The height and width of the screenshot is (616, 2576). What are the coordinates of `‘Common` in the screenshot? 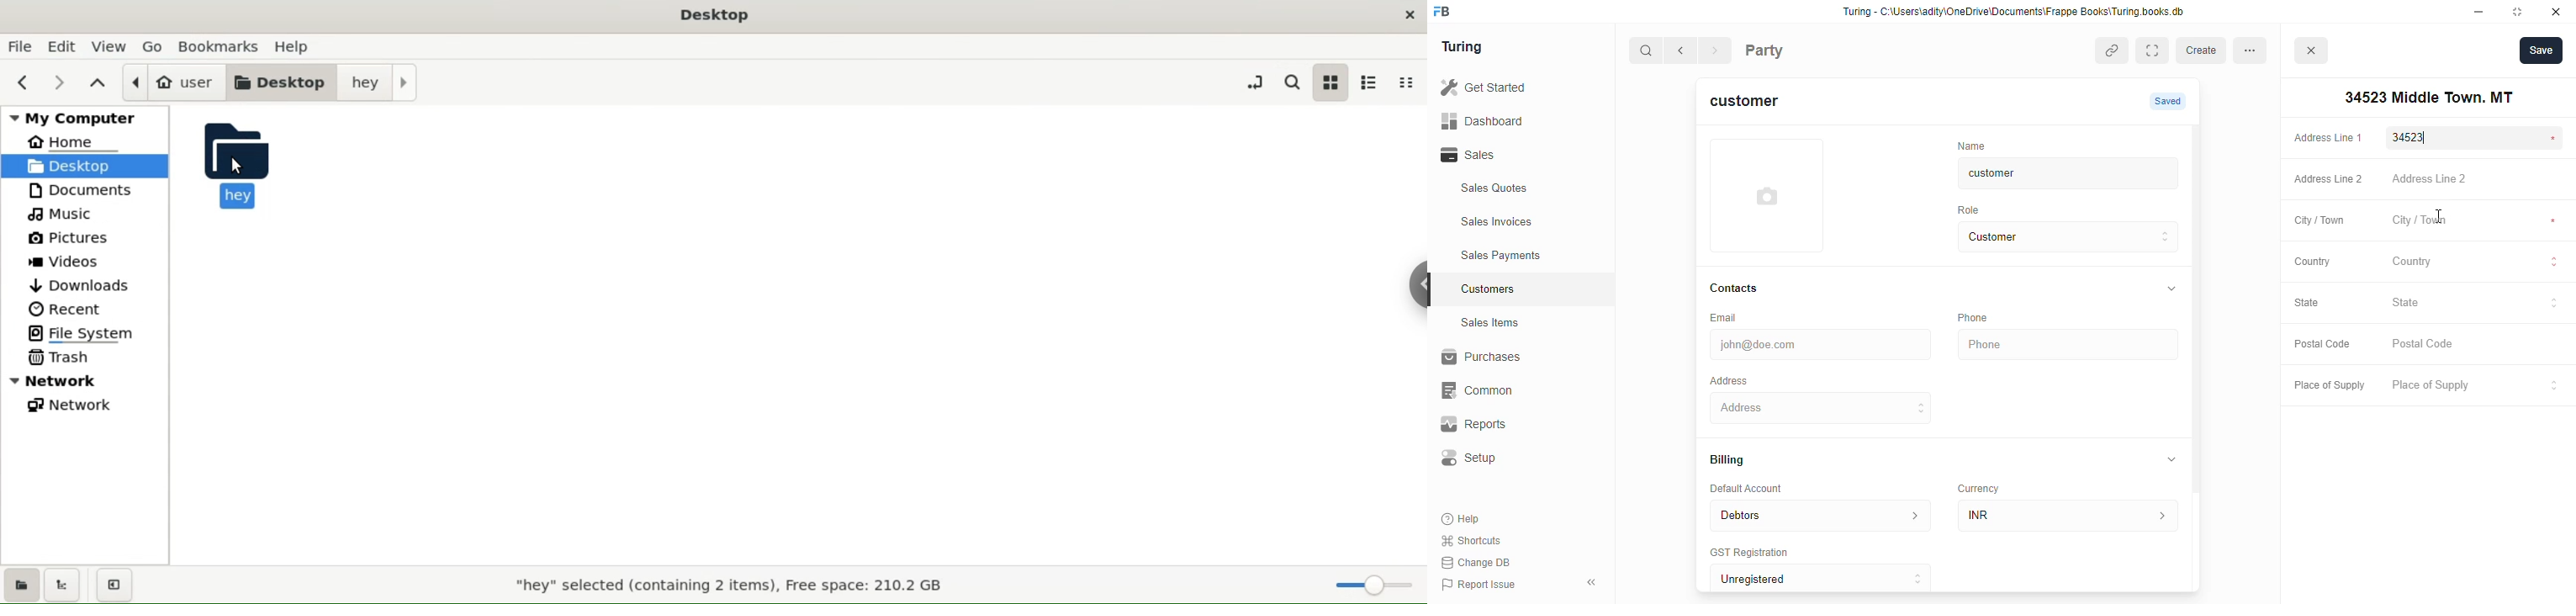 It's located at (1511, 390).